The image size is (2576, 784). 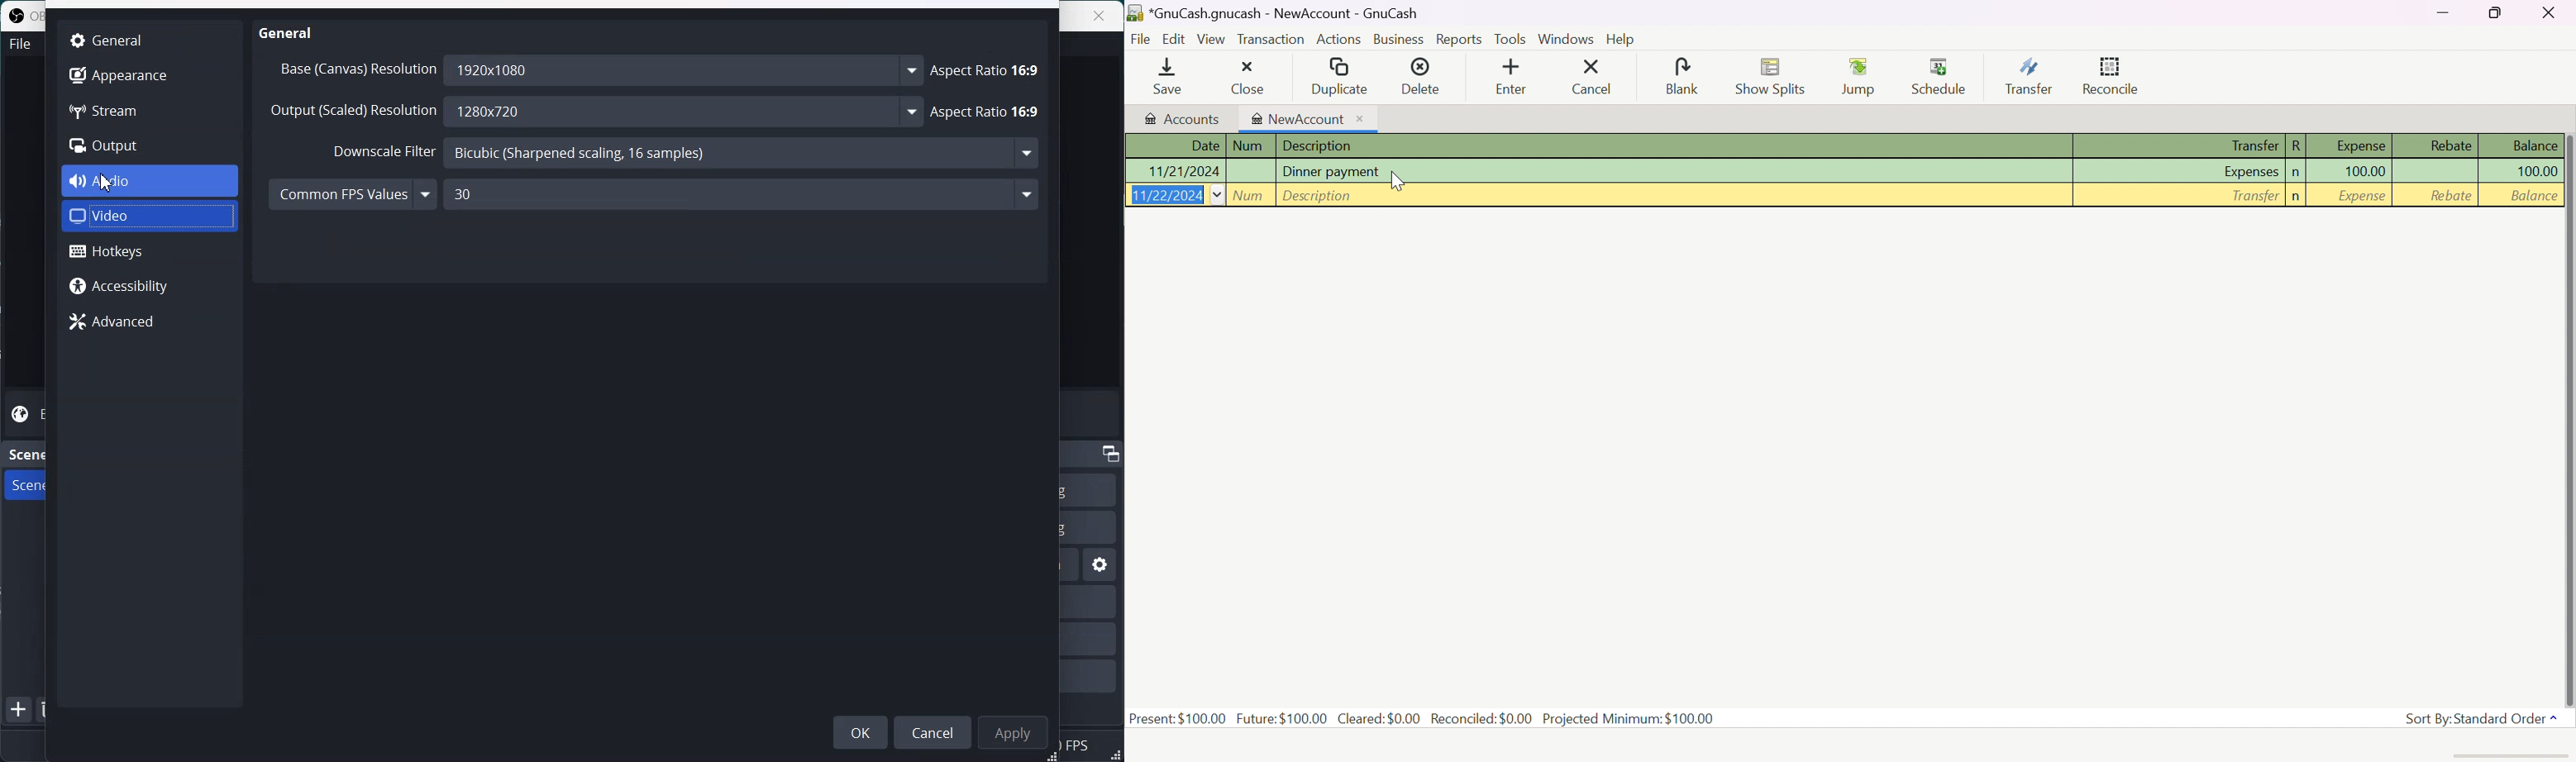 What do you see at coordinates (117, 110) in the screenshot?
I see `Stream` at bounding box center [117, 110].